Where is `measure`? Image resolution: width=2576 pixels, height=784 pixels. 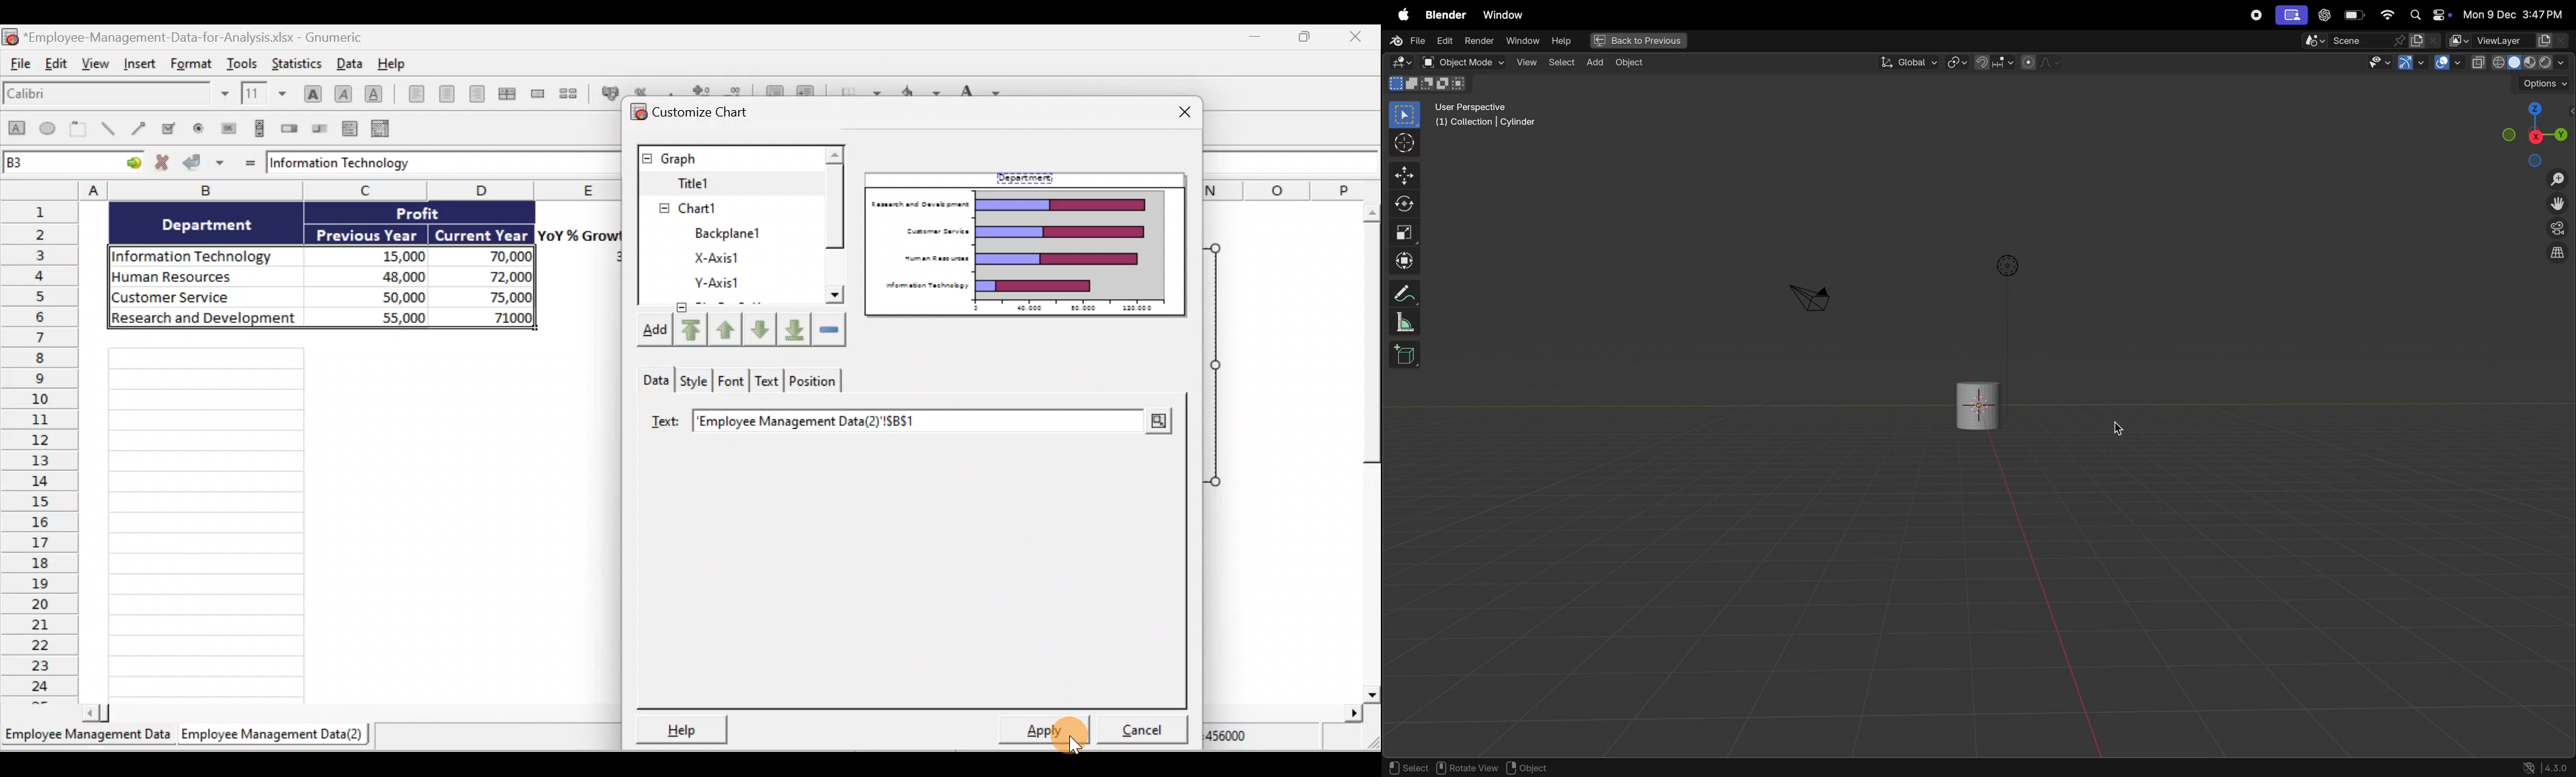 measure is located at coordinates (1406, 323).